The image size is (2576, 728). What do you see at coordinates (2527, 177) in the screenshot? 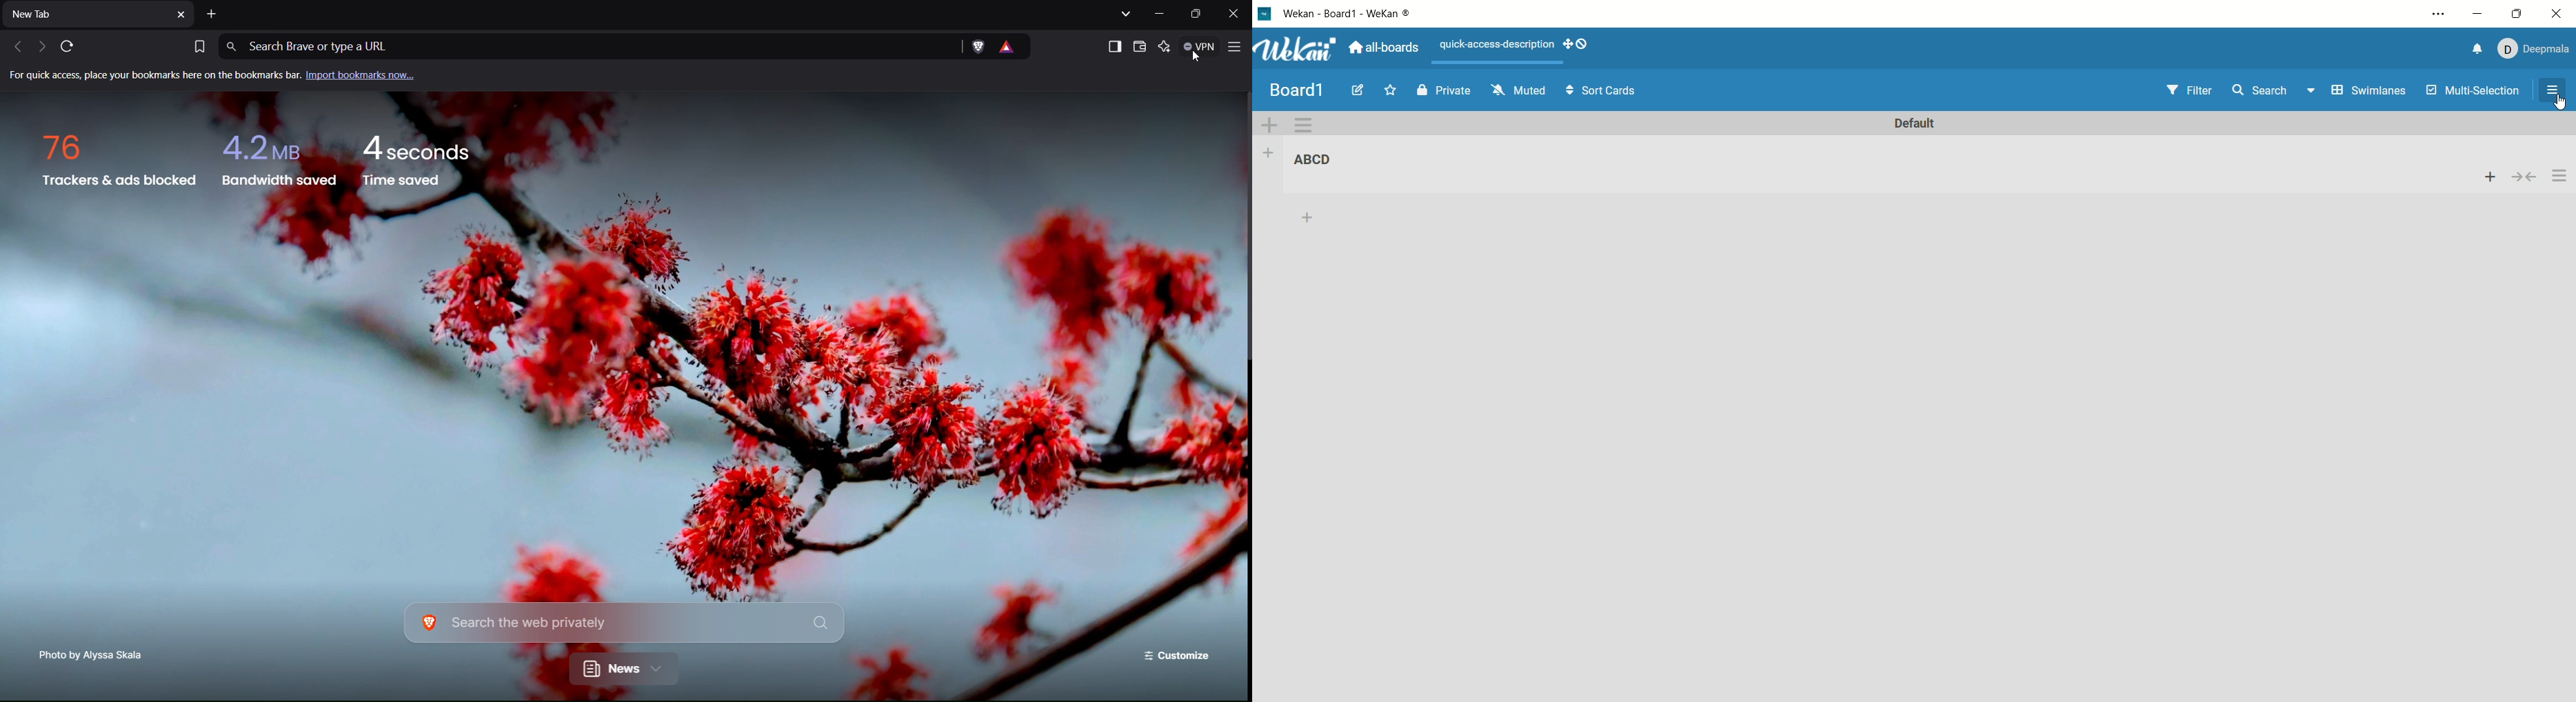
I see `collapse` at bounding box center [2527, 177].